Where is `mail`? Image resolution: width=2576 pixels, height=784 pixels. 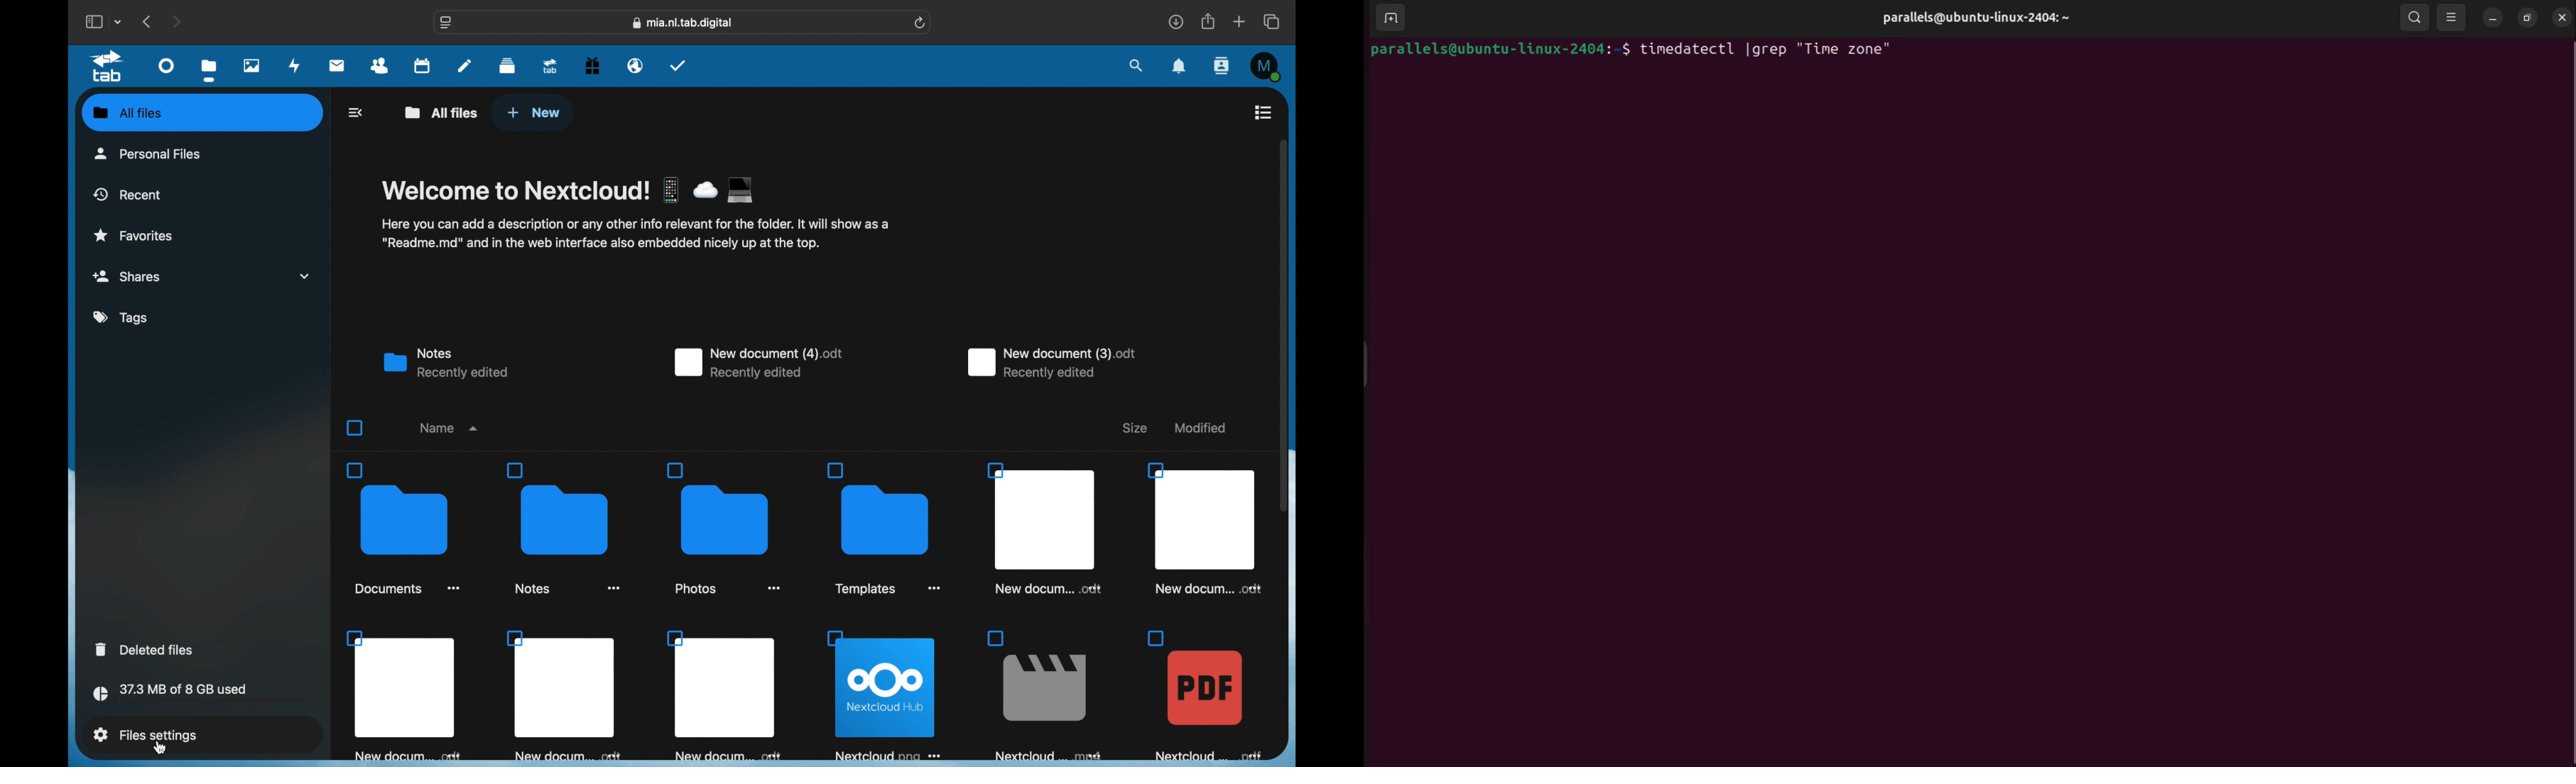 mail is located at coordinates (337, 65).